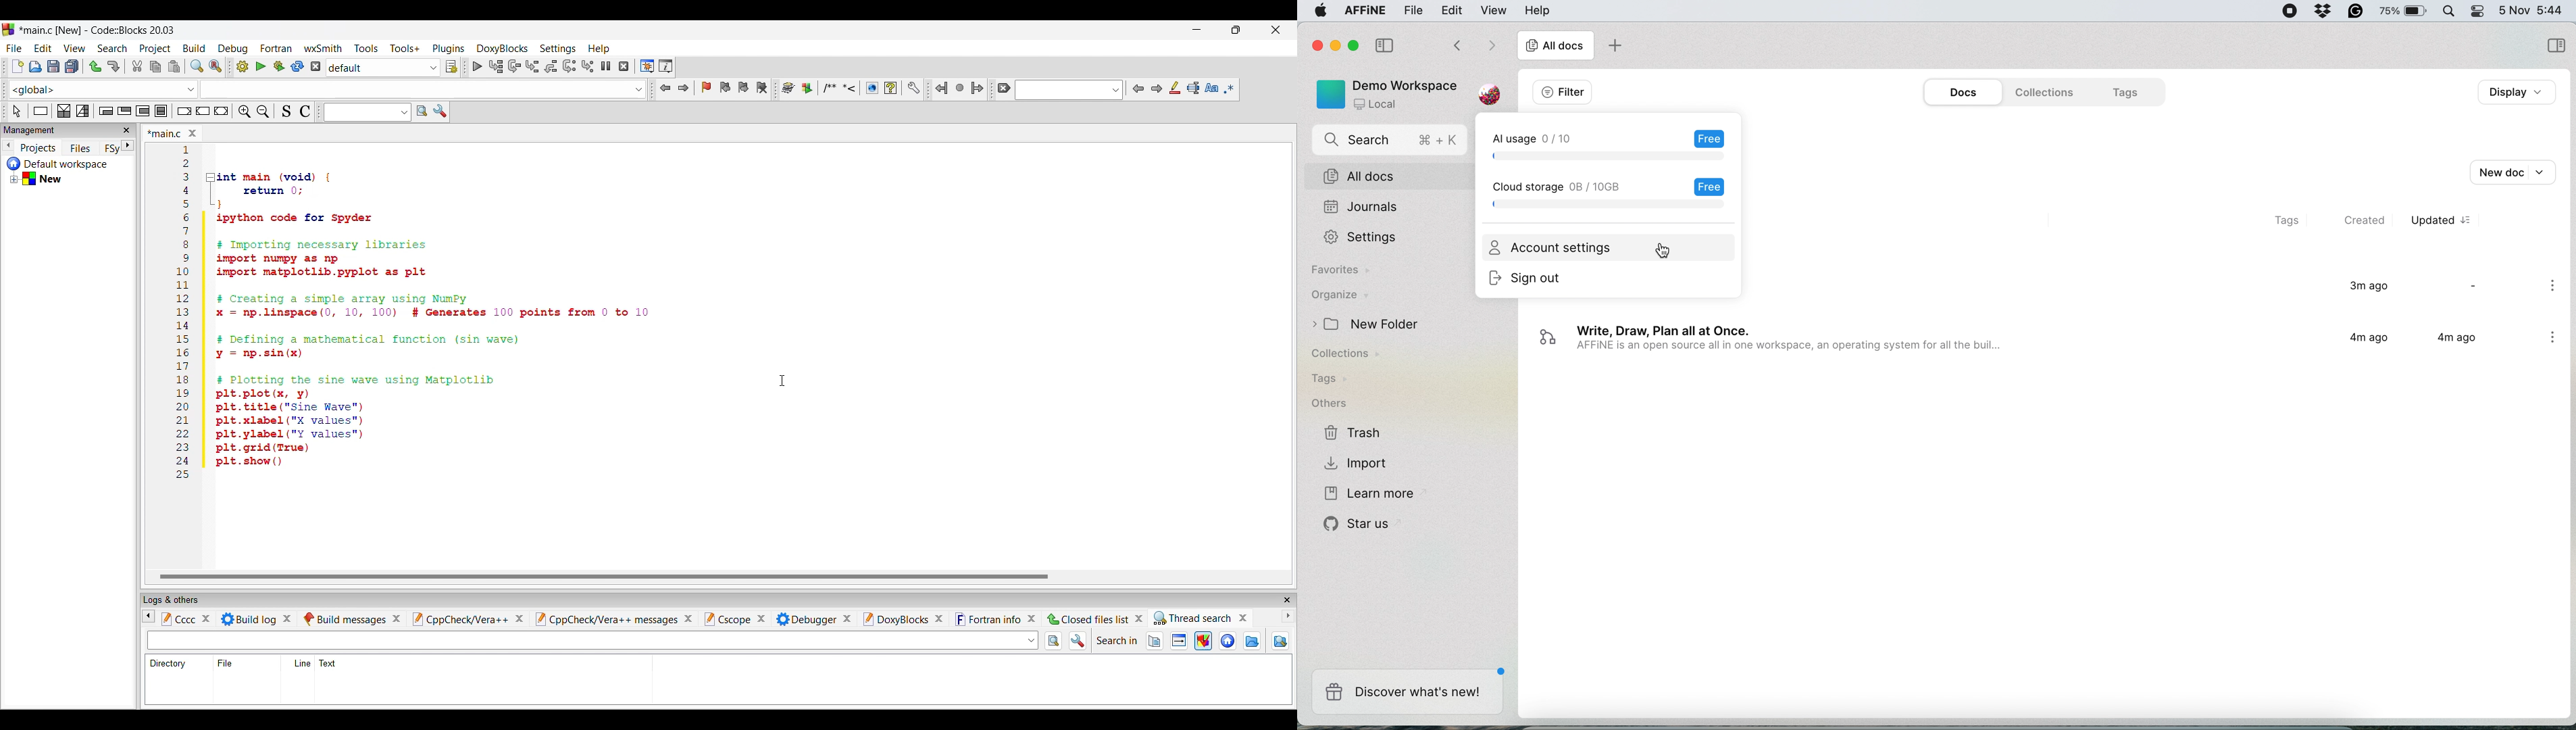 The width and height of the screenshot is (2576, 756). I want to click on Counting loop, so click(141, 112).